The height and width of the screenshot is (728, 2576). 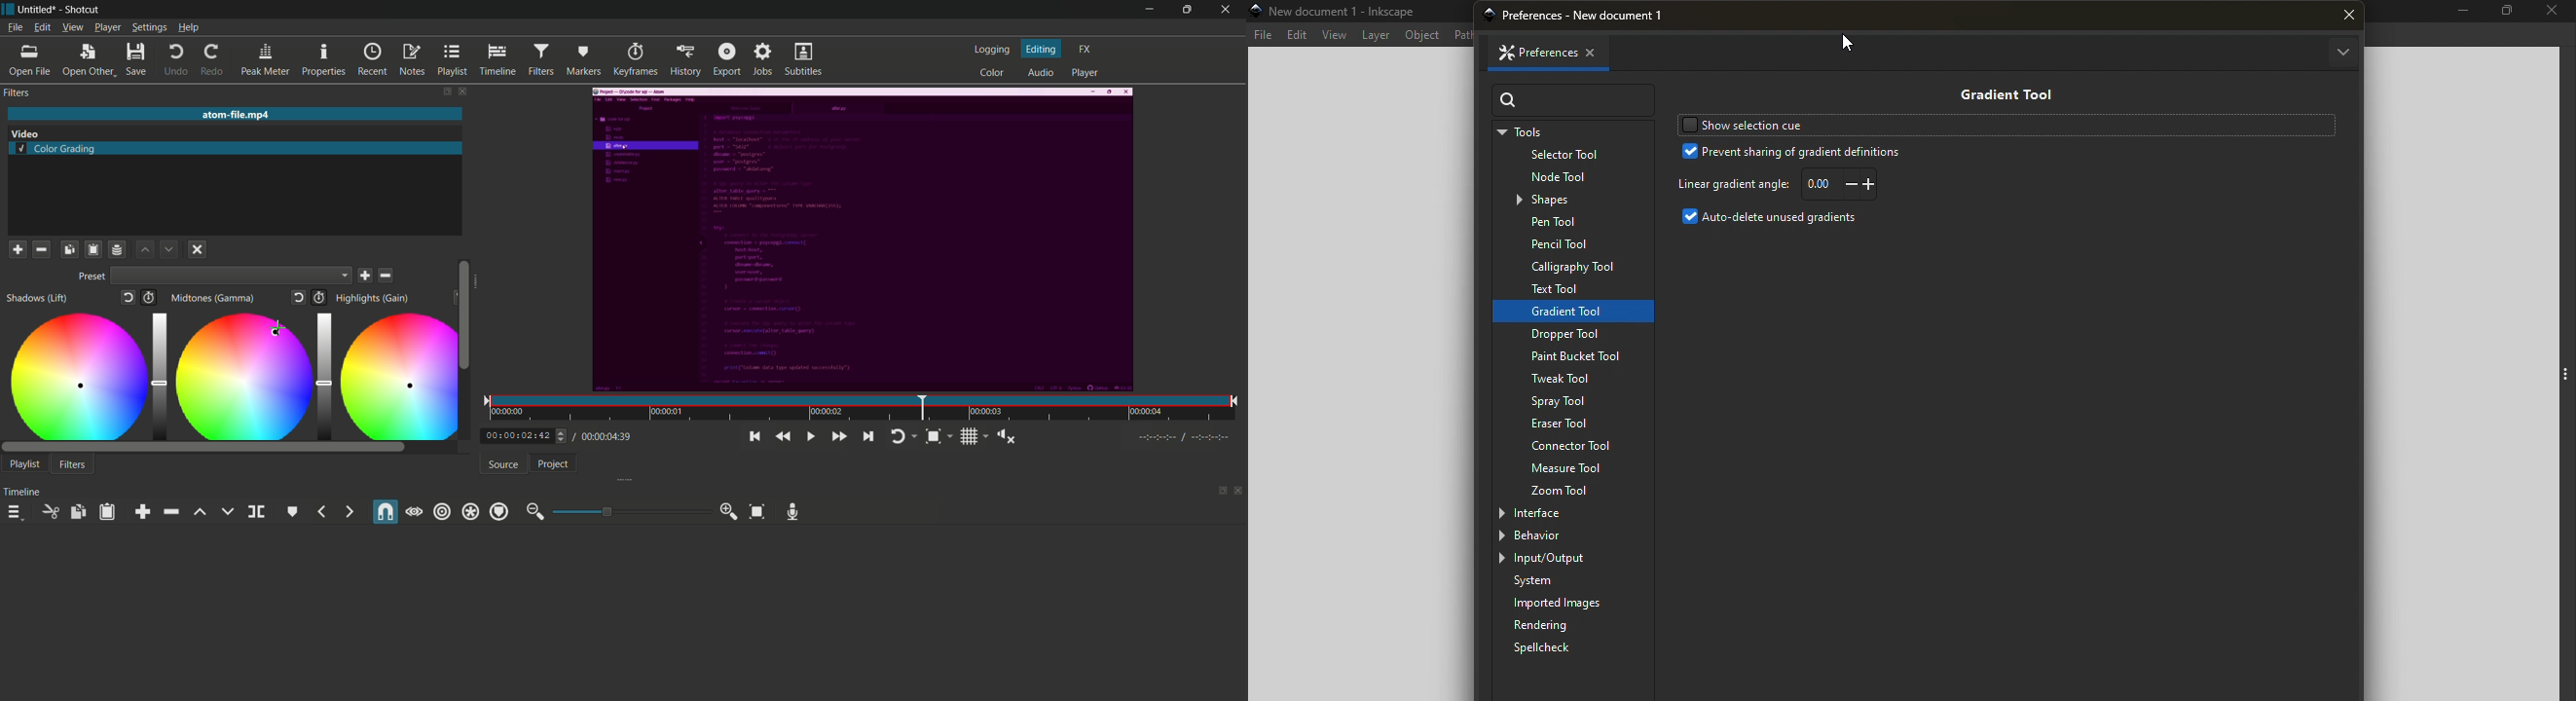 I want to click on color grading, so click(x=56, y=150).